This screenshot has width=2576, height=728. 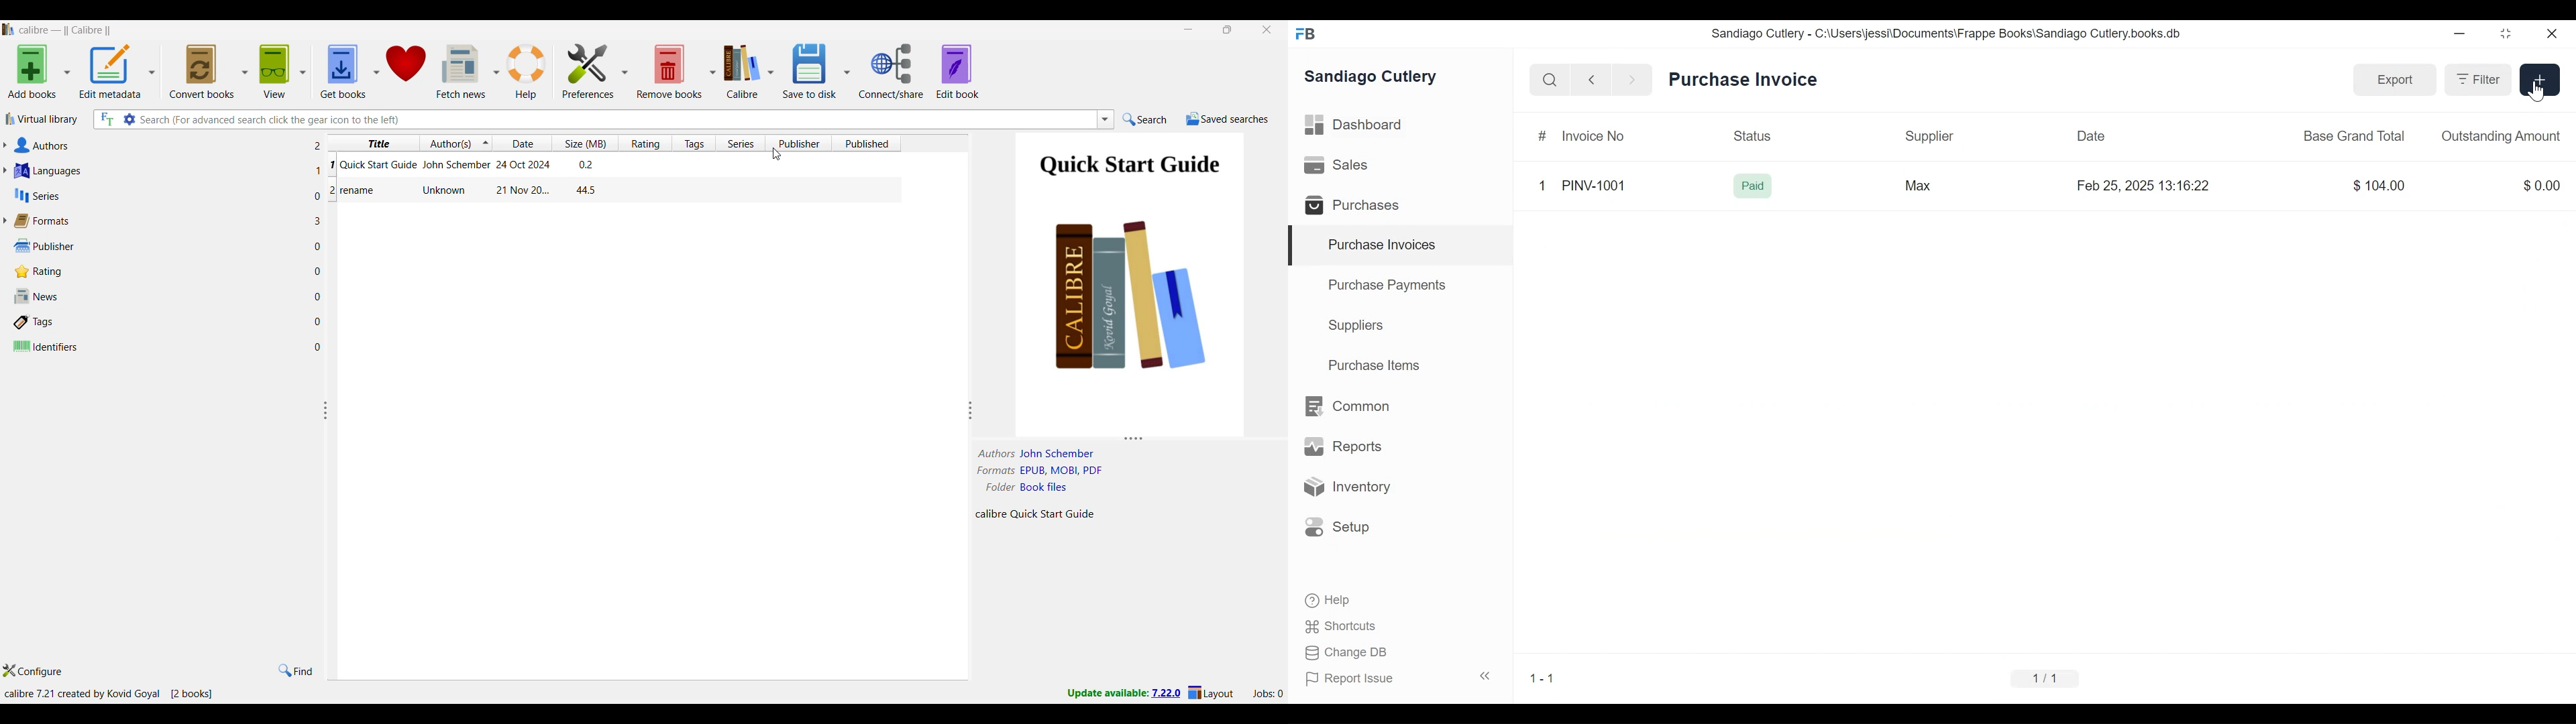 What do you see at coordinates (1930, 137) in the screenshot?
I see `Supplier` at bounding box center [1930, 137].